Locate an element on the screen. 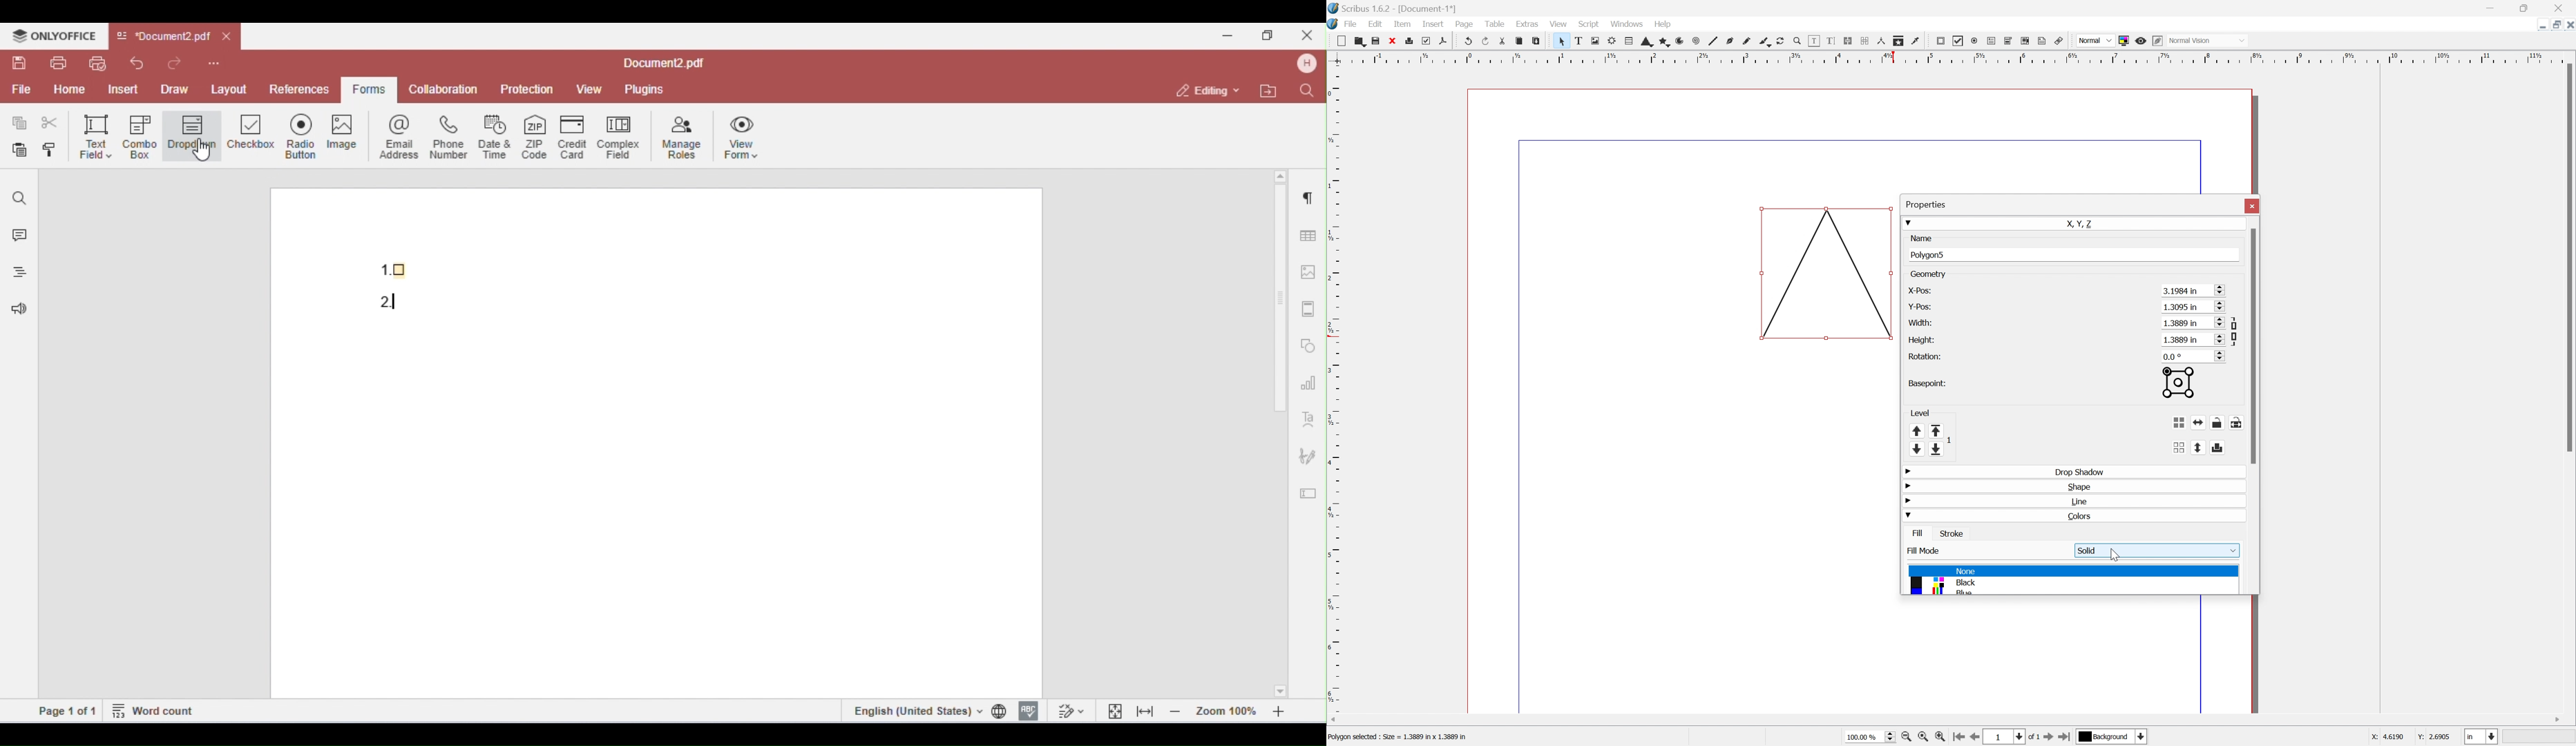 Image resolution: width=2576 pixels, height=756 pixels. Restore Down is located at coordinates (2528, 7).